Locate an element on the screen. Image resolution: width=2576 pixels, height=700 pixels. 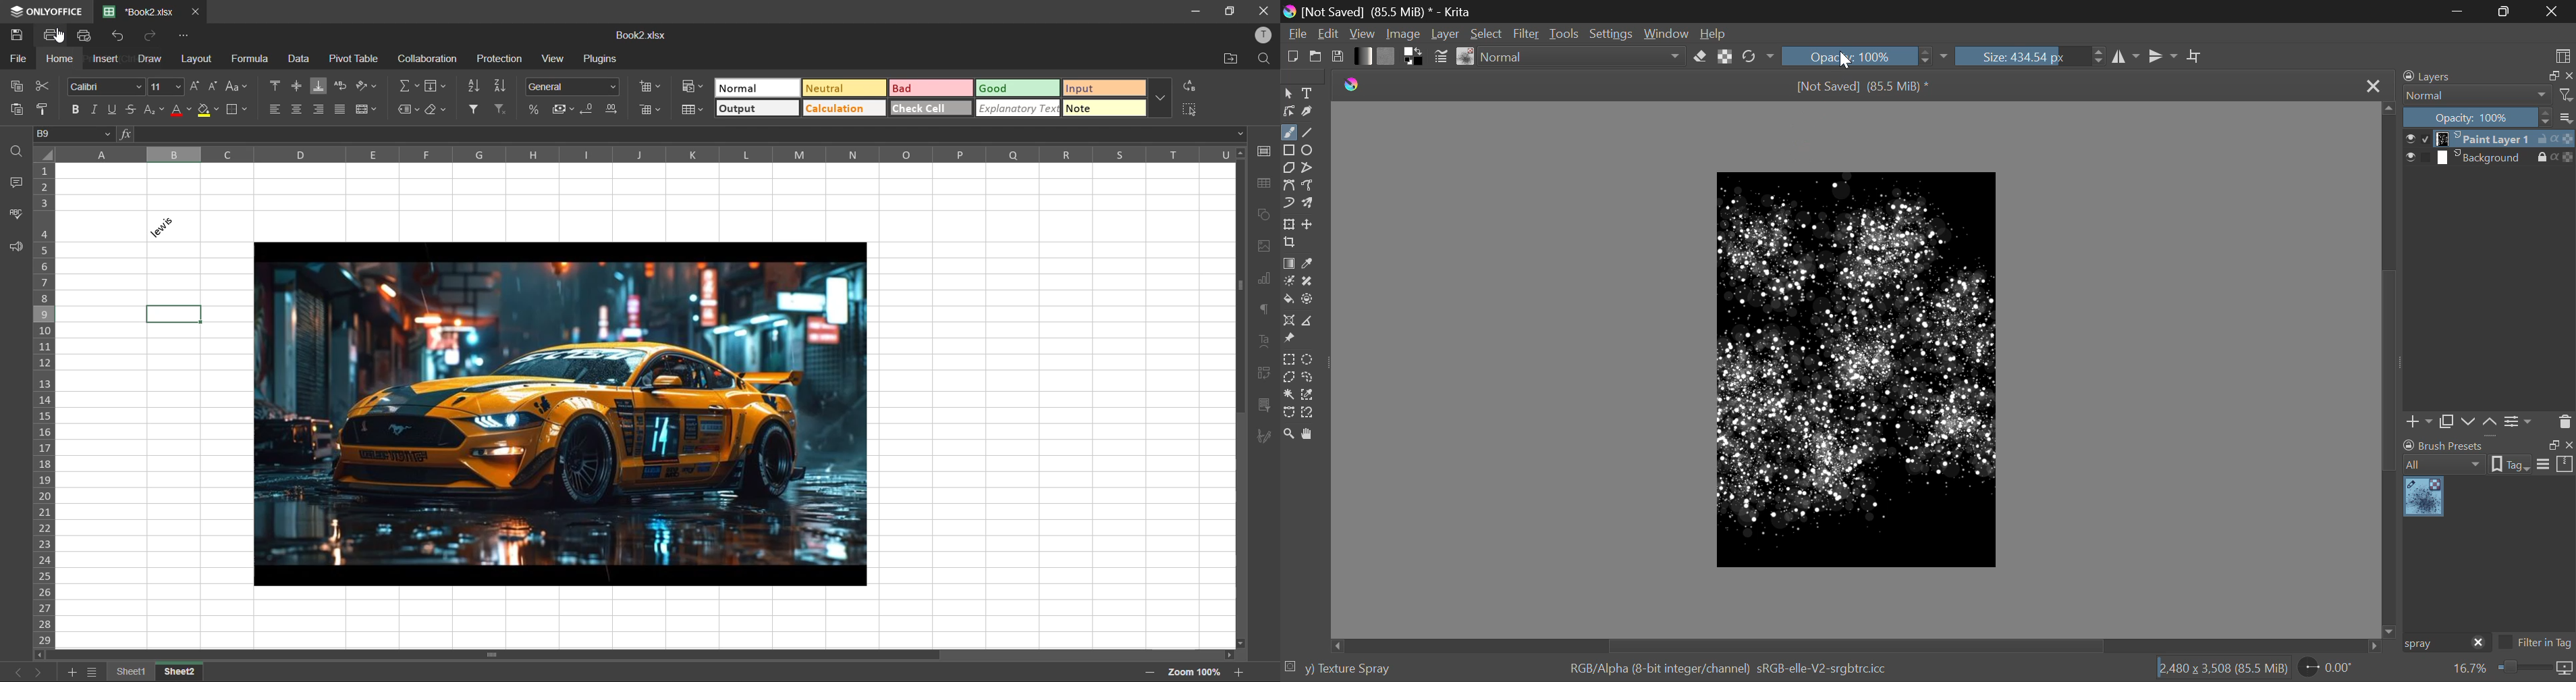
Layer Movement up is located at coordinates (2490, 423).